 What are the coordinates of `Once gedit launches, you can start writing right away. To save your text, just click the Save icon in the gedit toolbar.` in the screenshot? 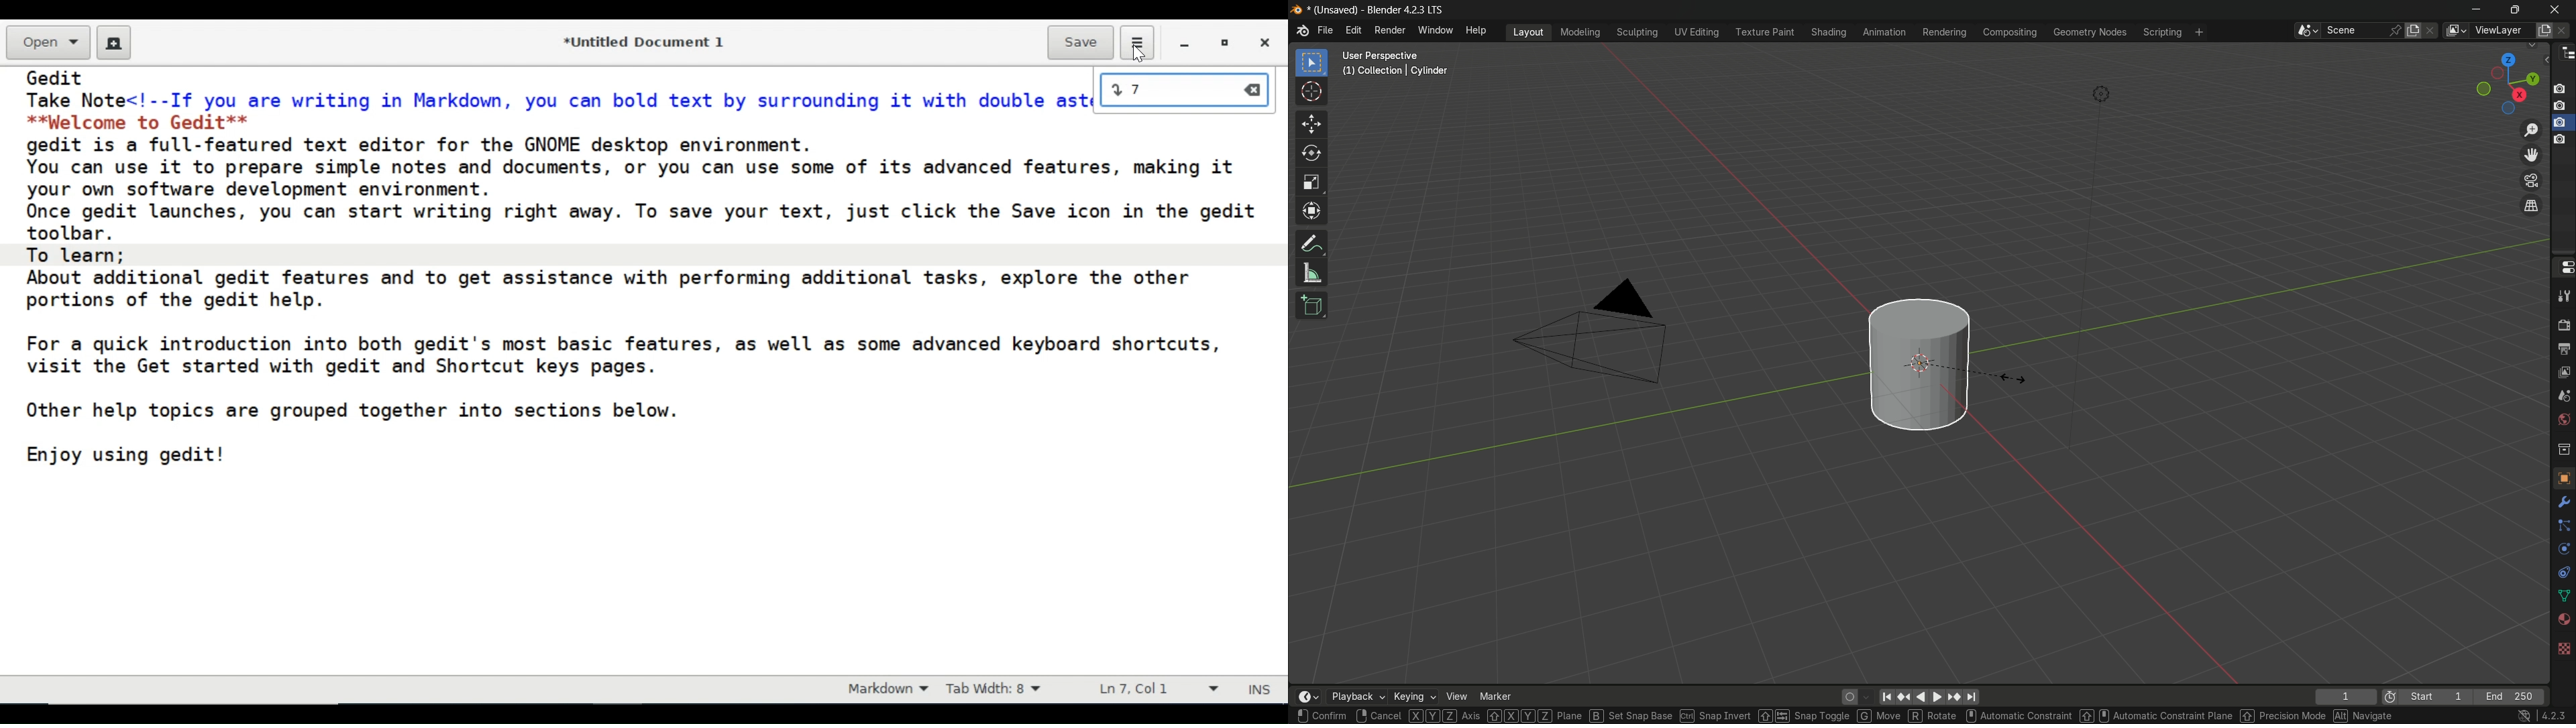 It's located at (648, 222).